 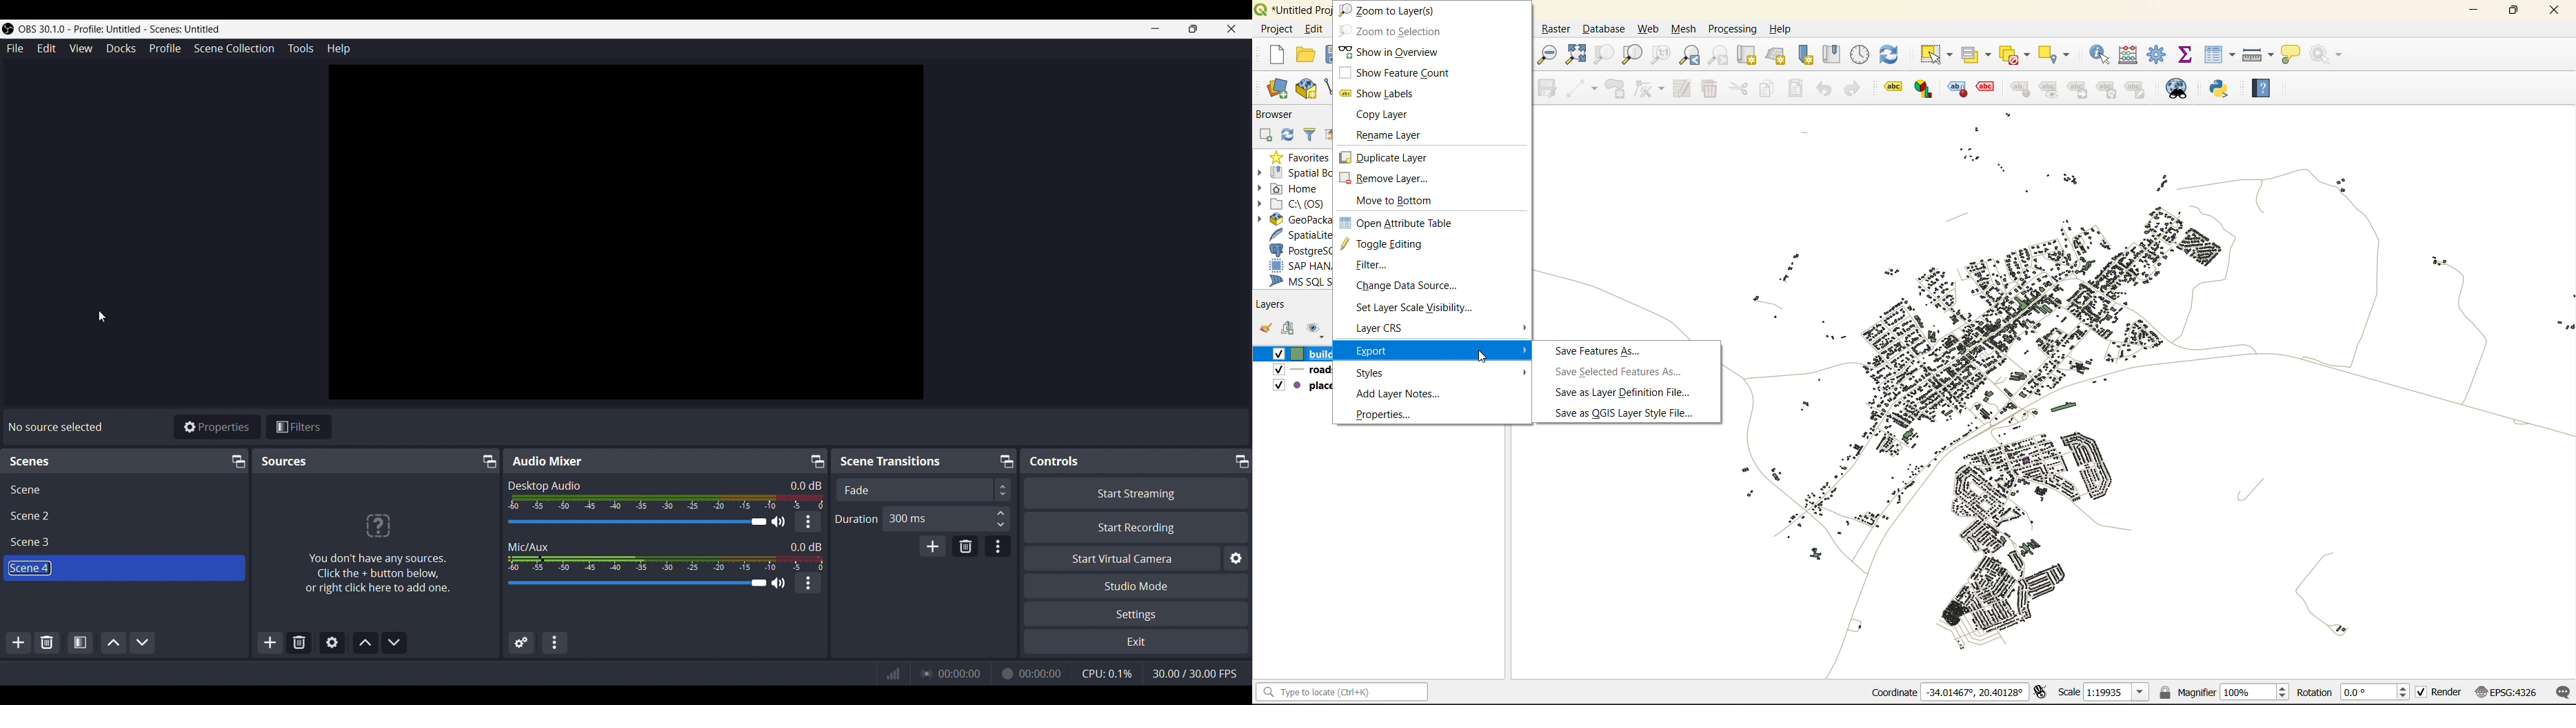 What do you see at coordinates (2262, 88) in the screenshot?
I see `help` at bounding box center [2262, 88].